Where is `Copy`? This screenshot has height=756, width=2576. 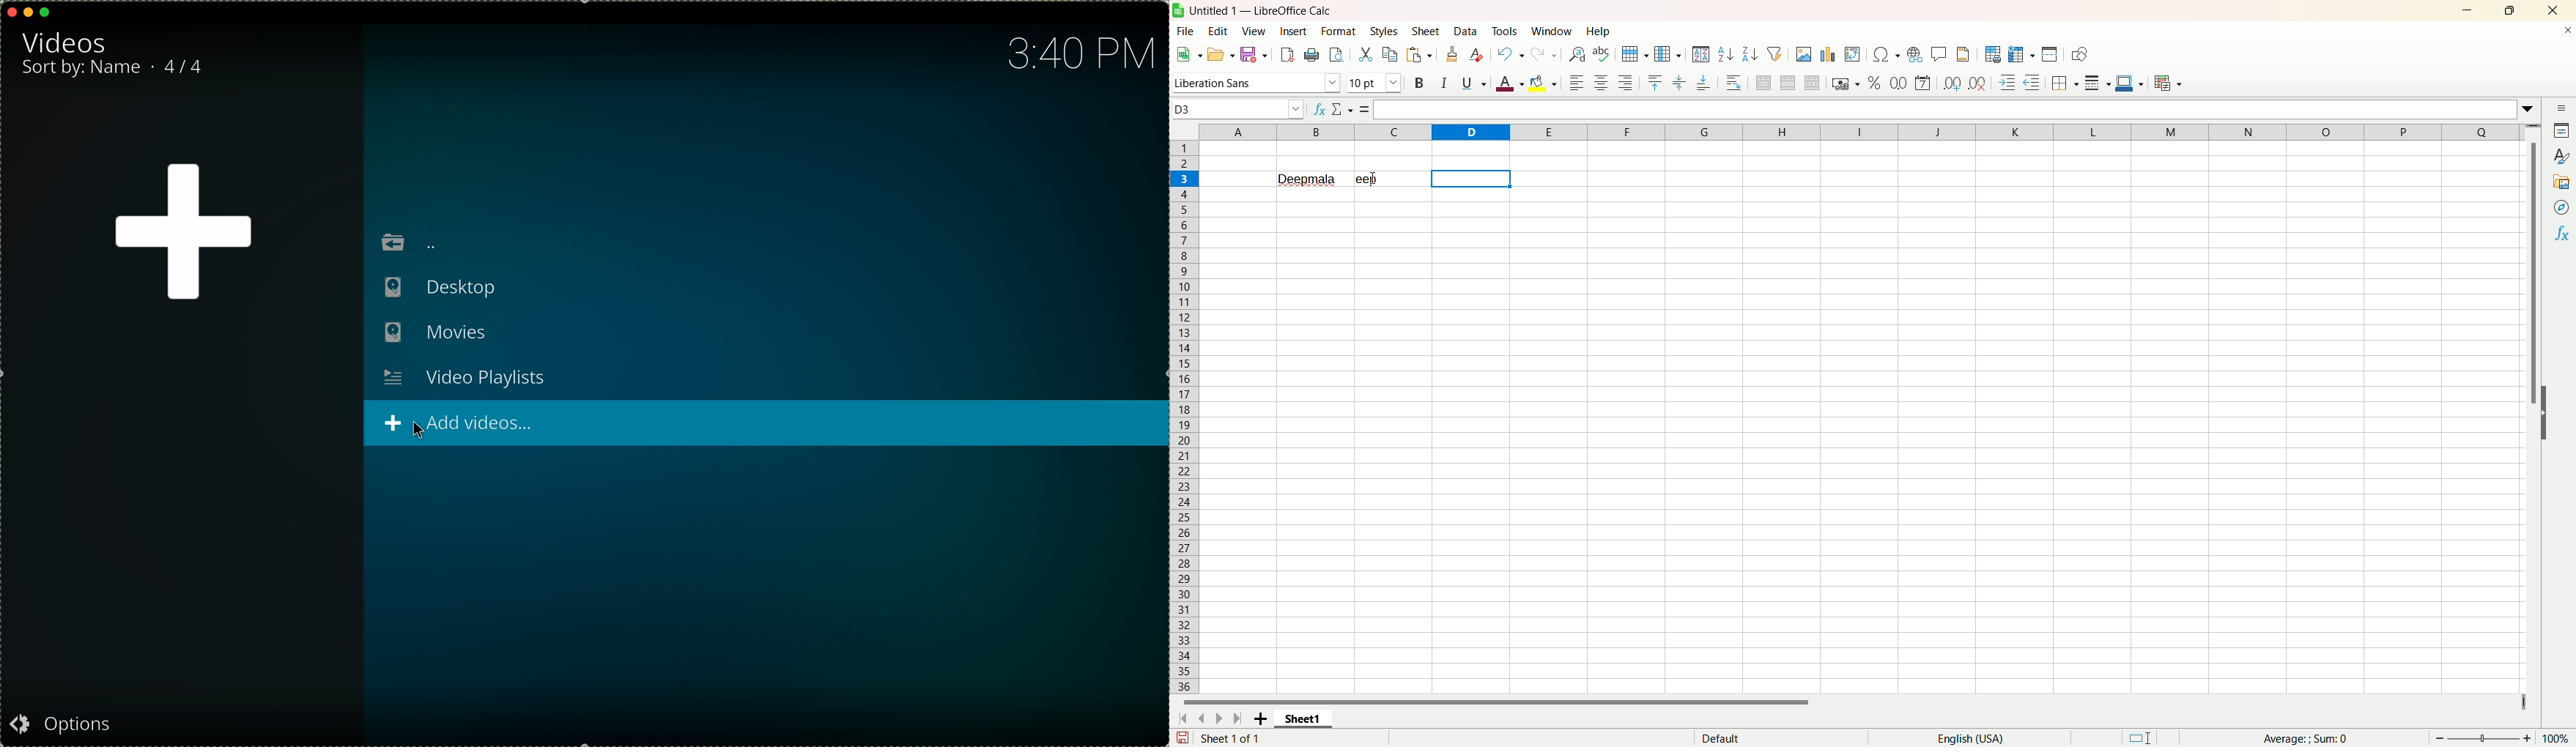
Copy is located at coordinates (1391, 55).